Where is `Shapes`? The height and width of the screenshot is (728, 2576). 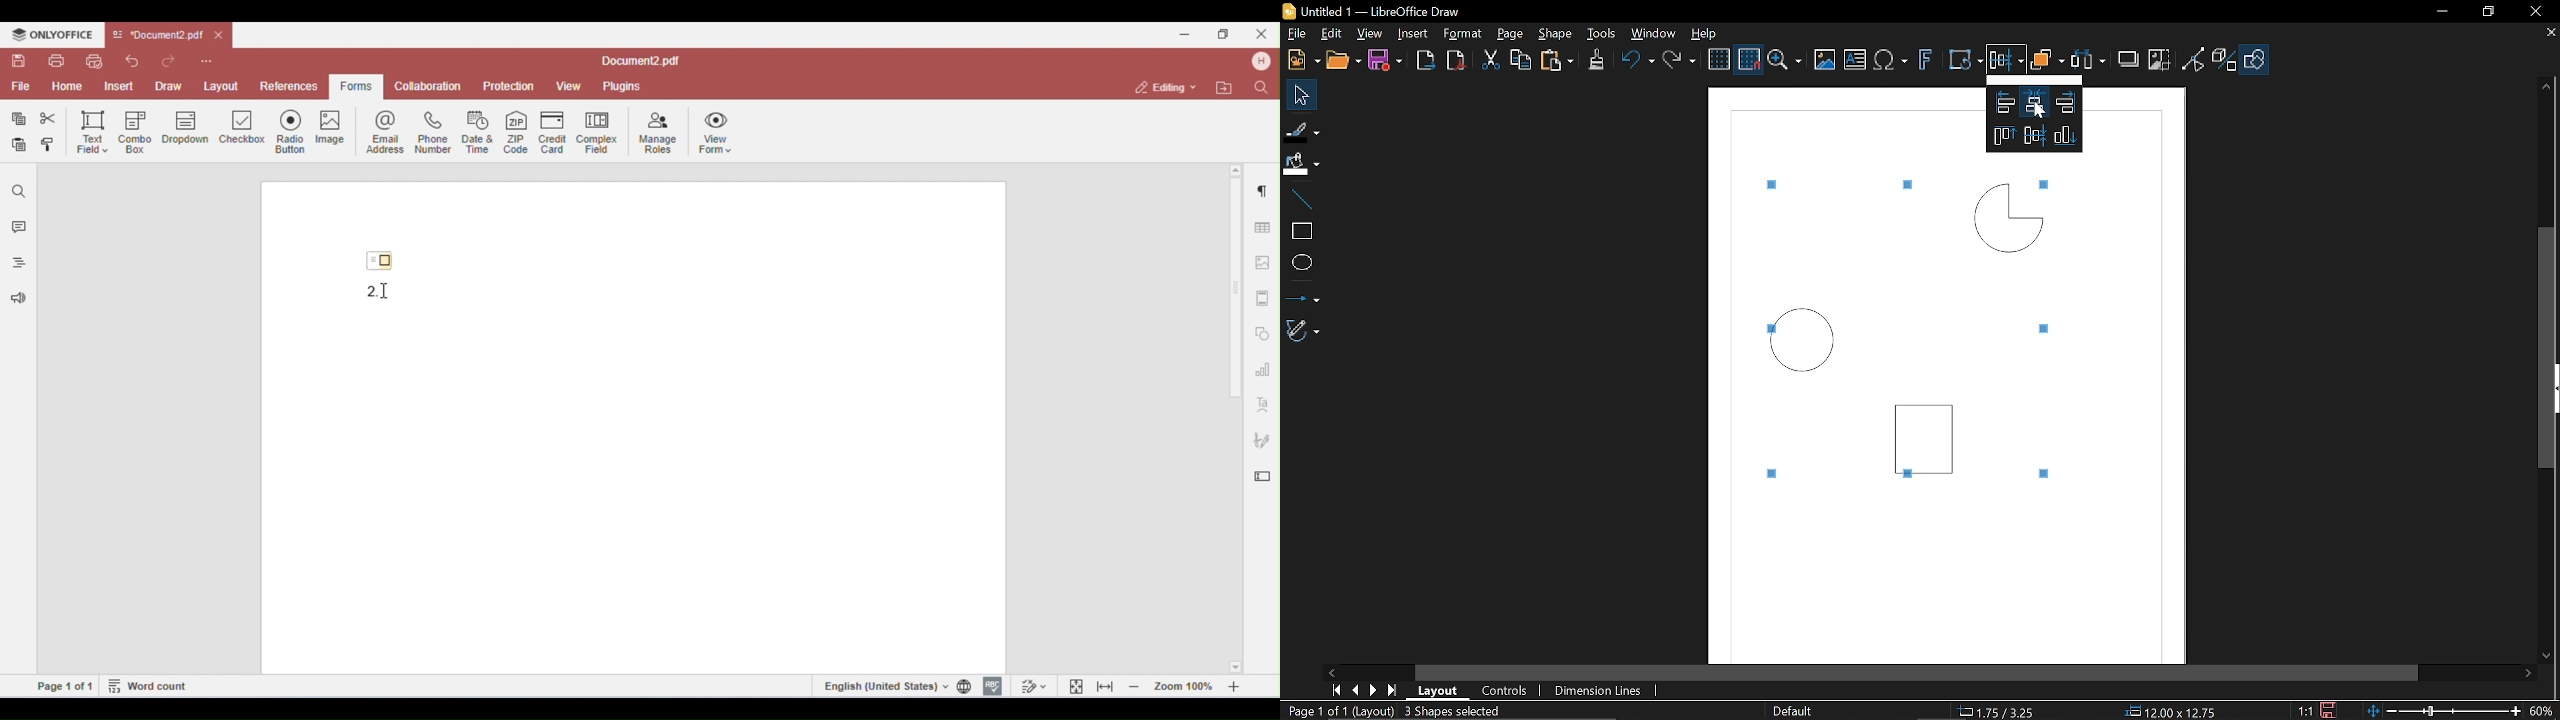
Shapes is located at coordinates (2258, 60).